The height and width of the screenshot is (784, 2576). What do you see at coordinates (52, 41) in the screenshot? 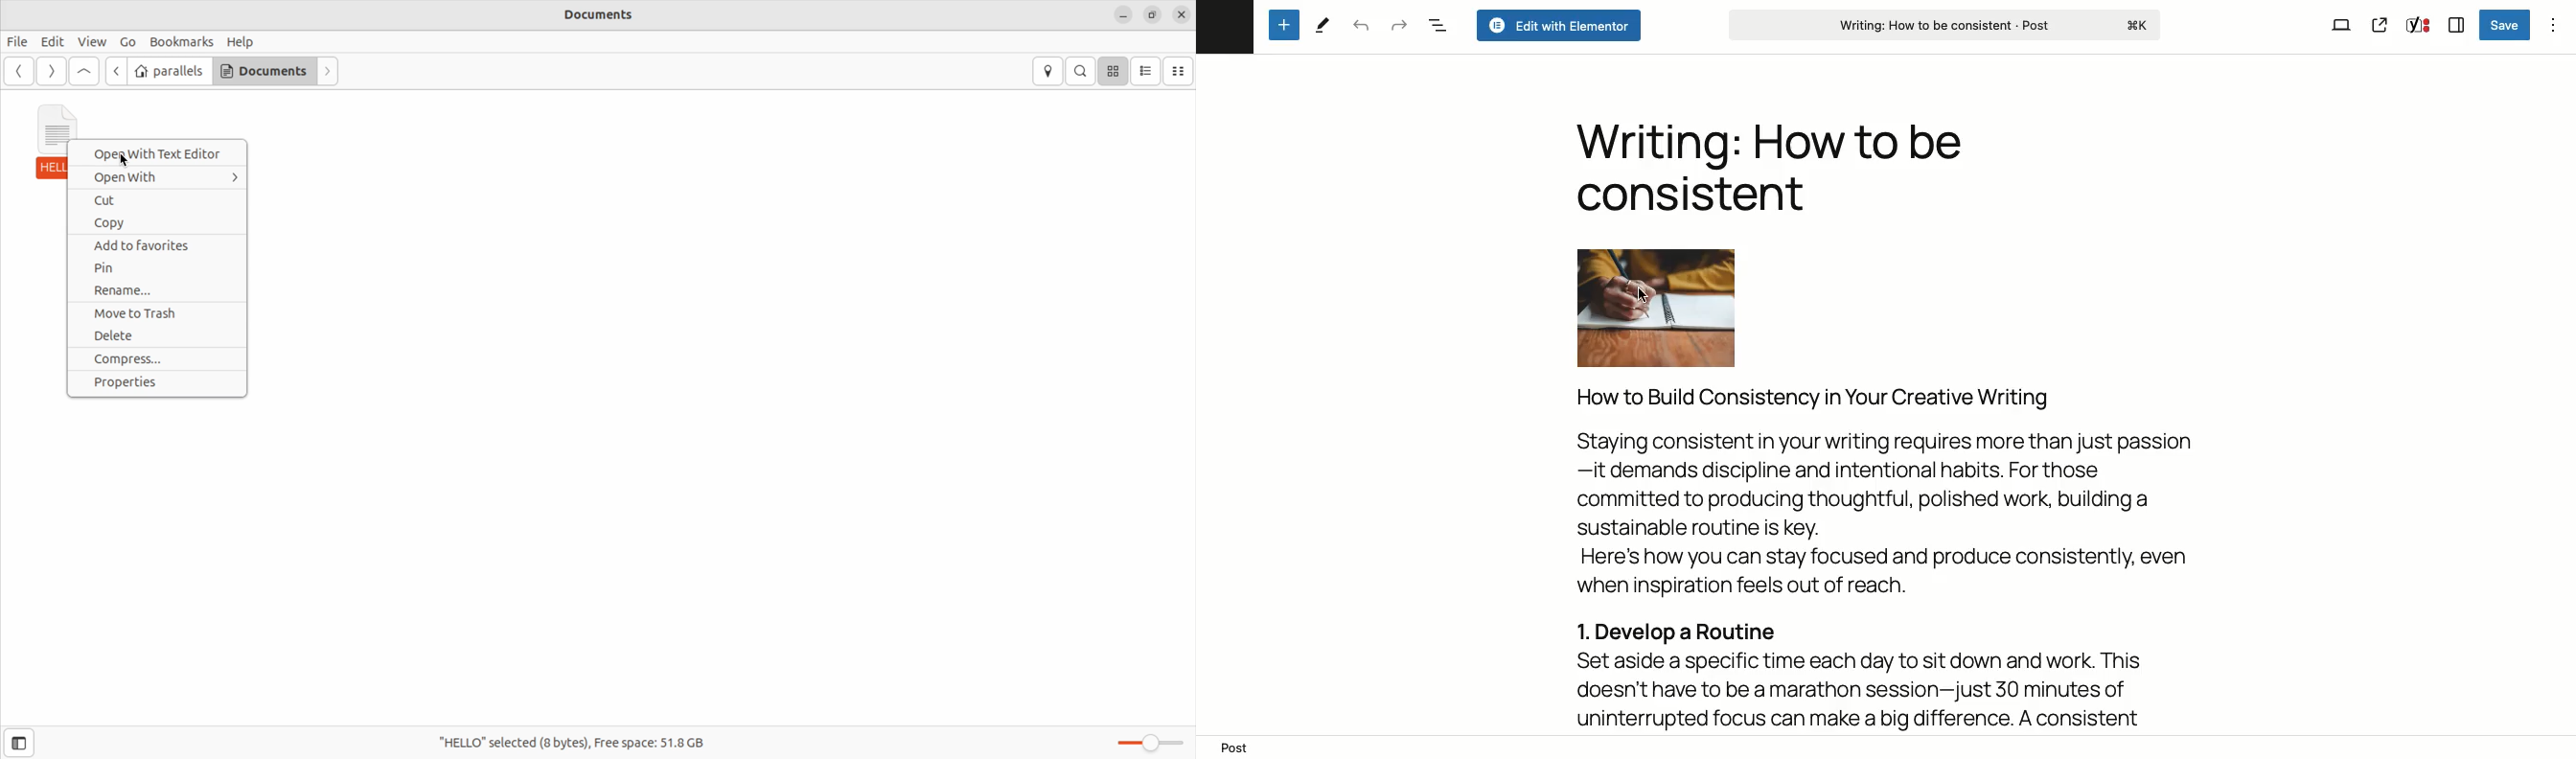
I see `Edit` at bounding box center [52, 41].